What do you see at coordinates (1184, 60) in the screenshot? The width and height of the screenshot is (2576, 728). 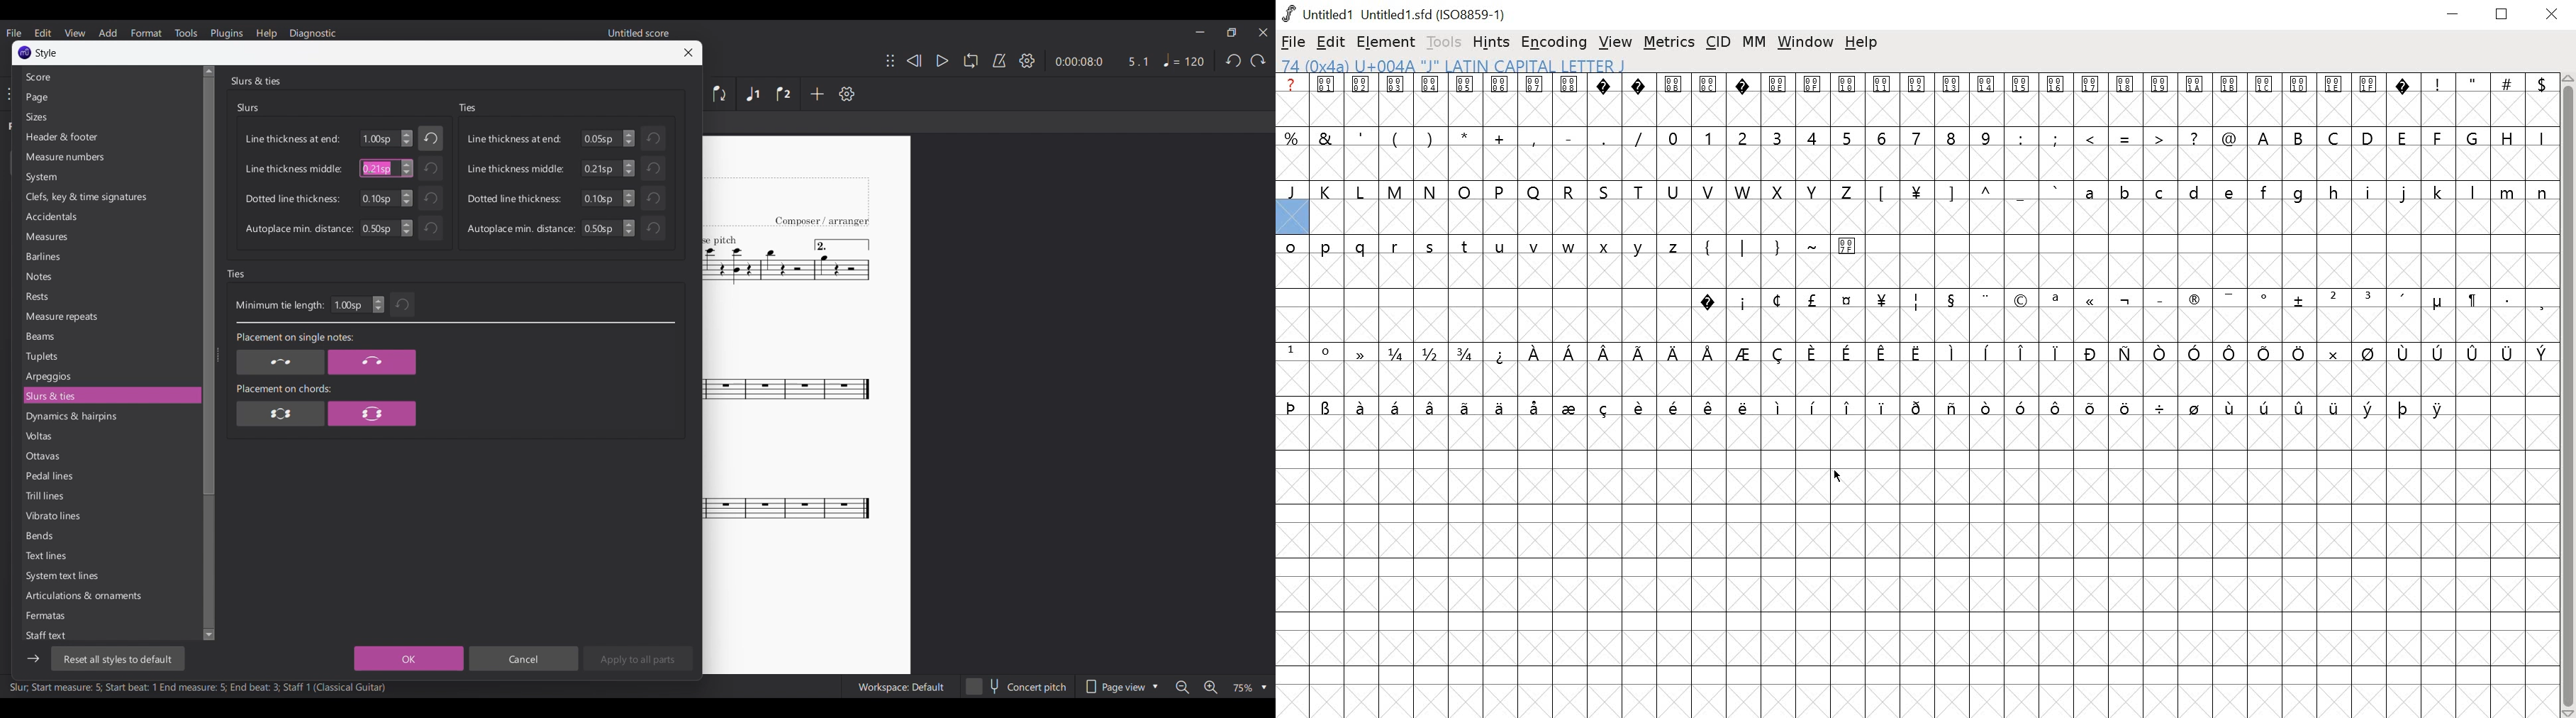 I see `Tempo` at bounding box center [1184, 60].